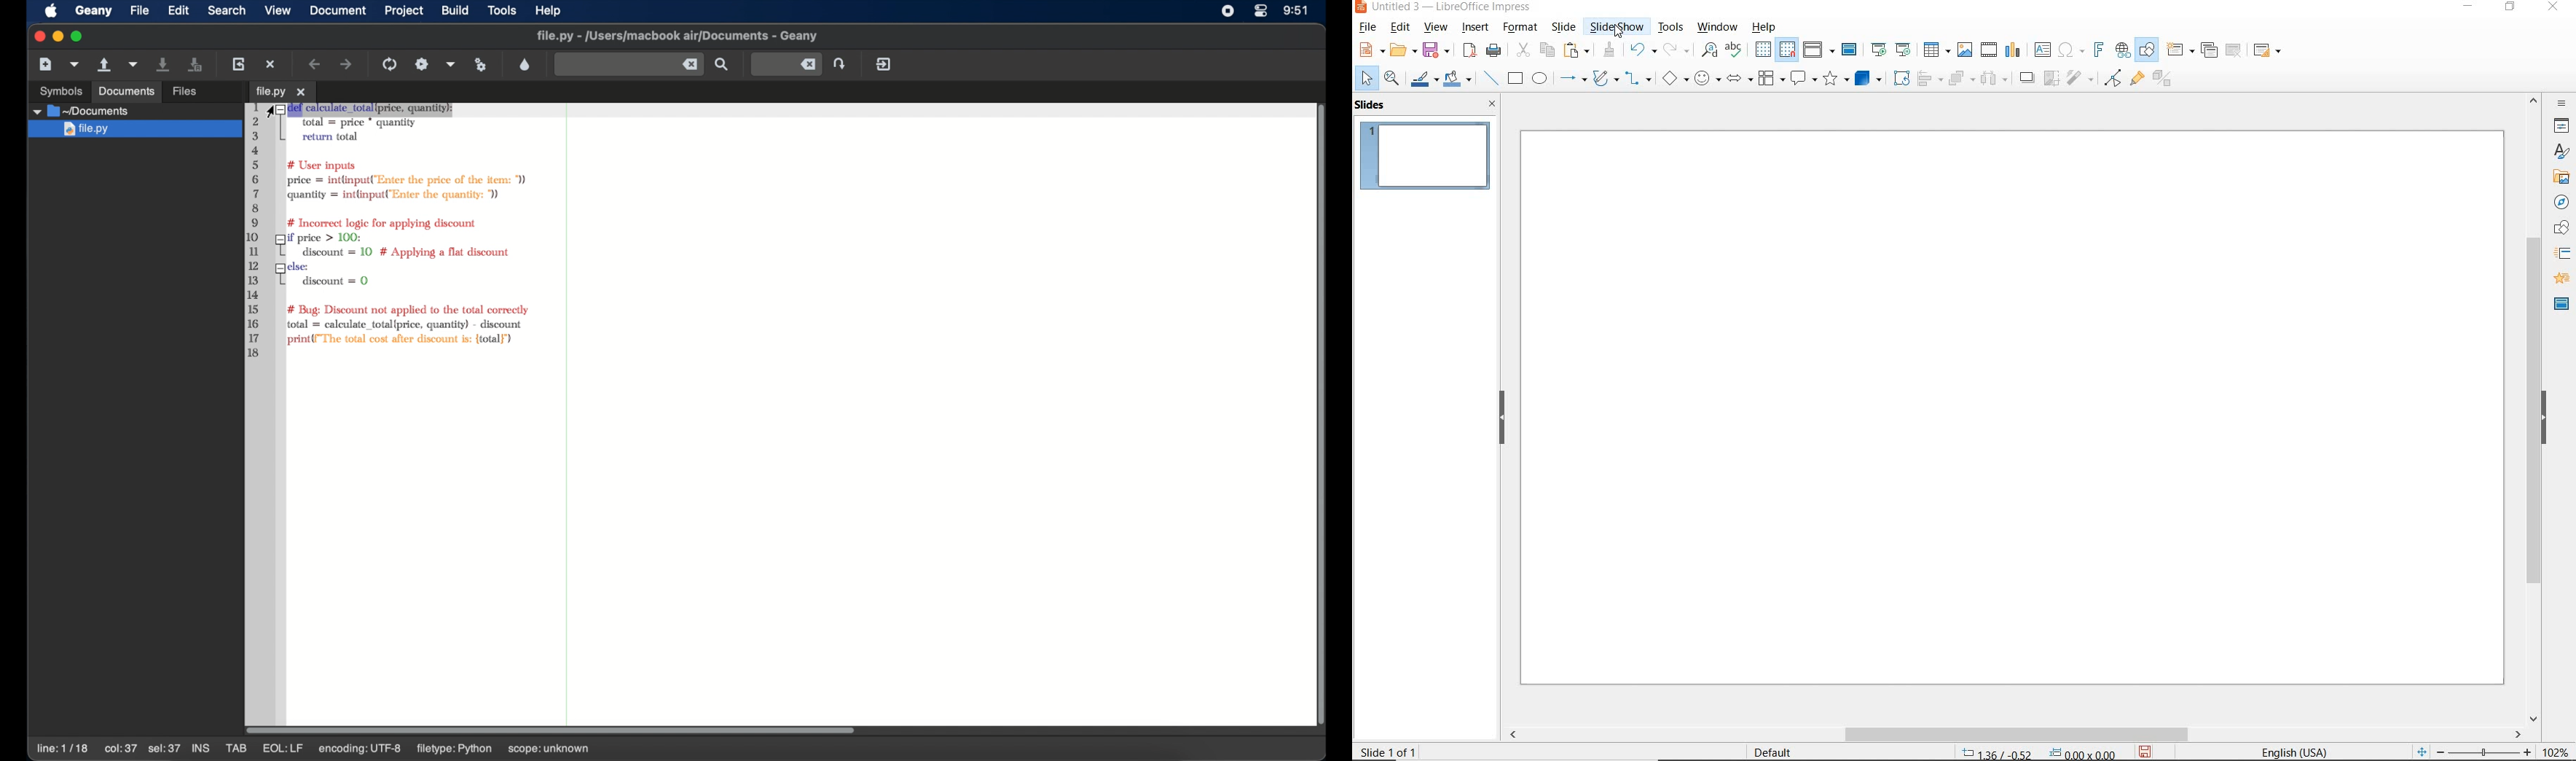  What do you see at coordinates (1470, 51) in the screenshot?
I see `EXPORT AS PDF` at bounding box center [1470, 51].